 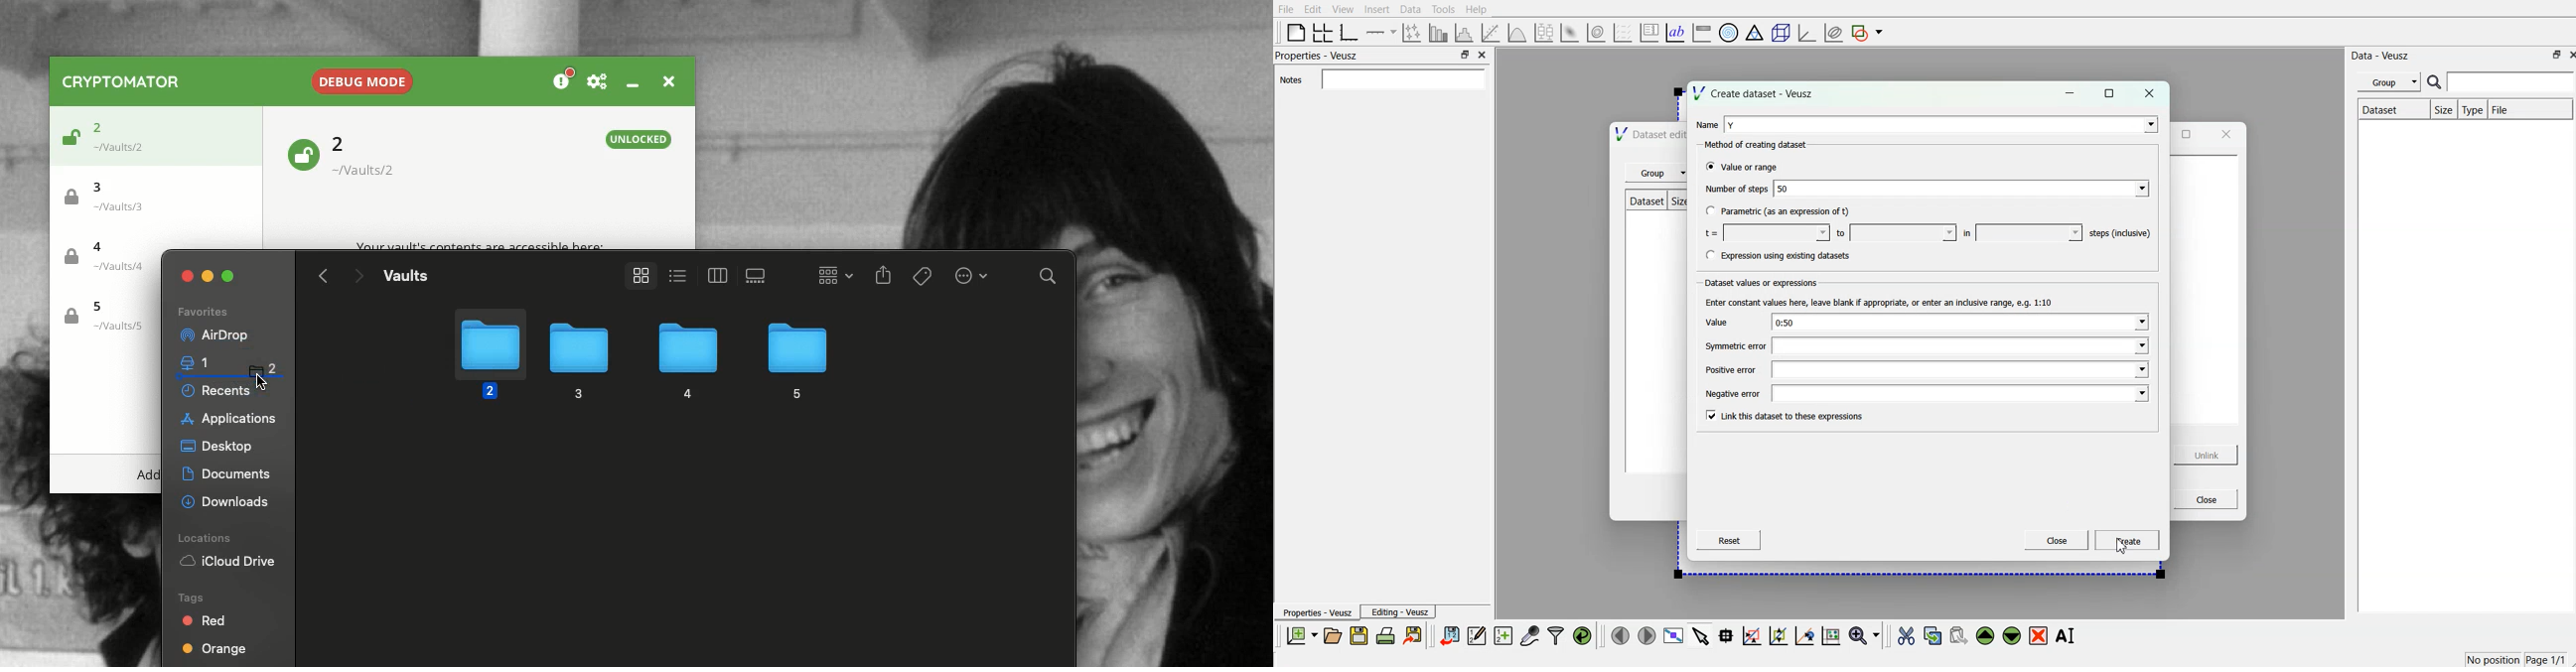 What do you see at coordinates (1752, 637) in the screenshot?
I see `draw a rectangle on zoomed graph axes` at bounding box center [1752, 637].